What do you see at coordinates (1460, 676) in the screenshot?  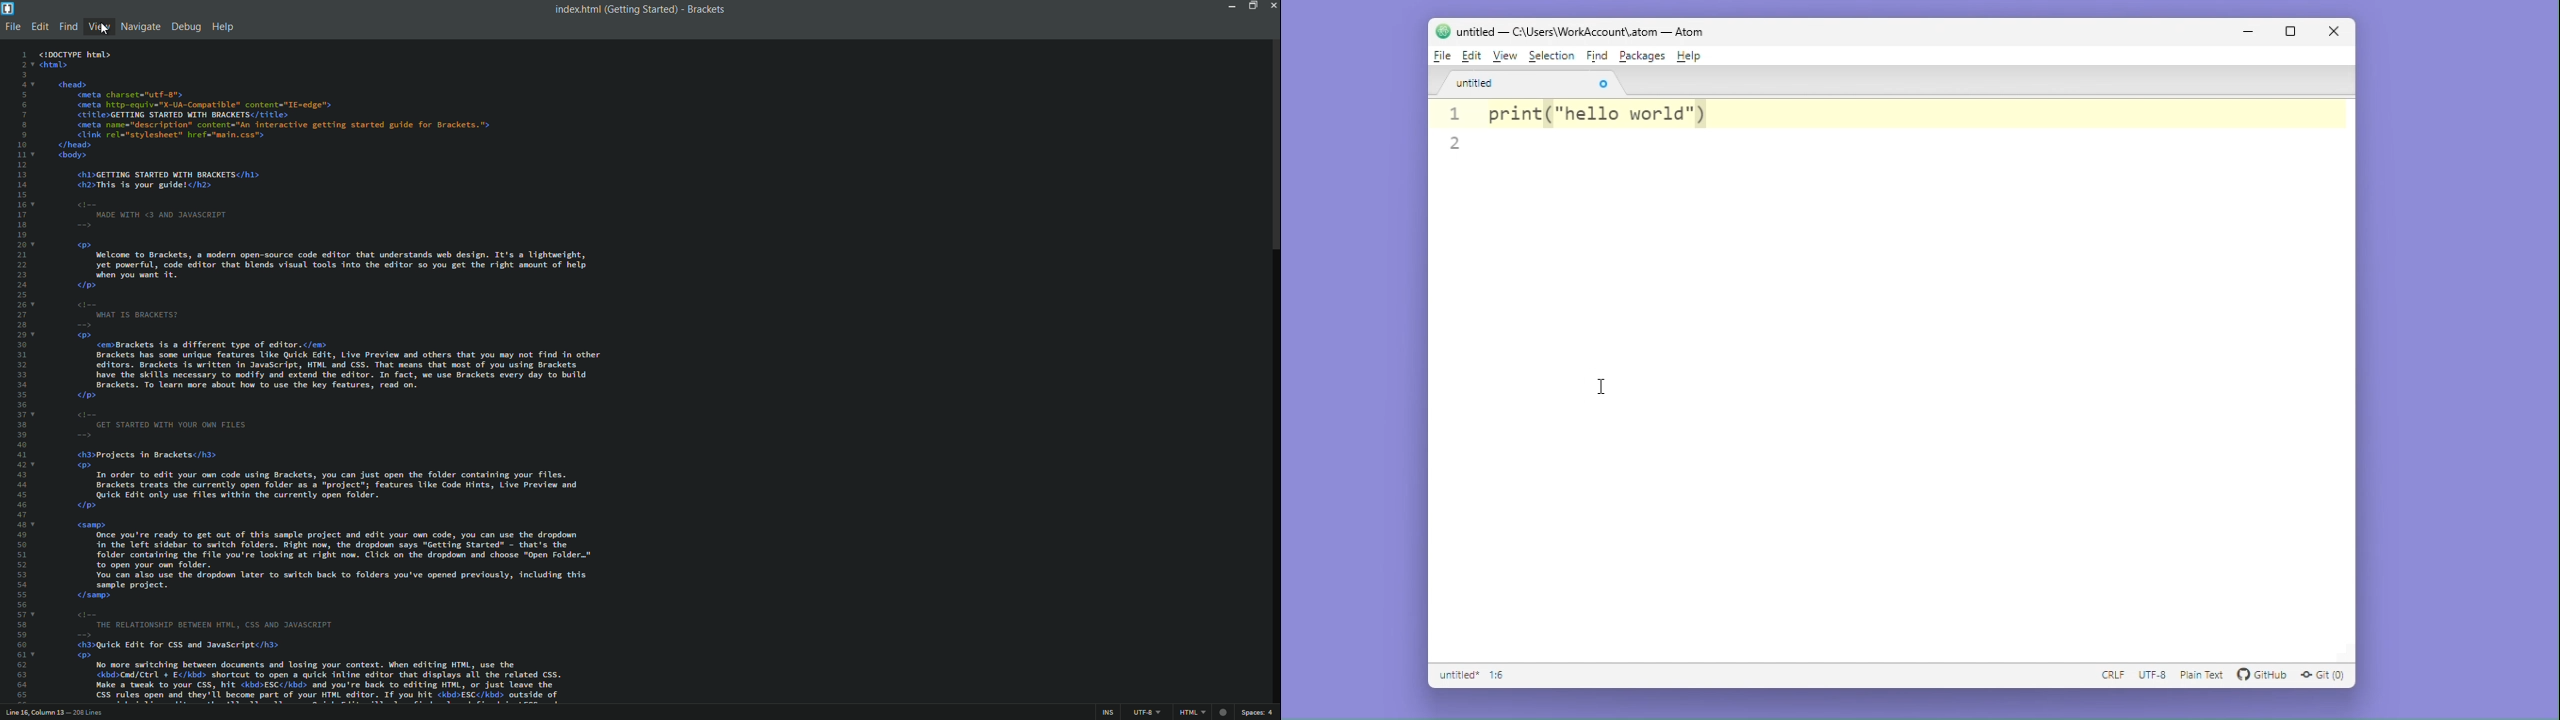 I see `Untitled` at bounding box center [1460, 676].